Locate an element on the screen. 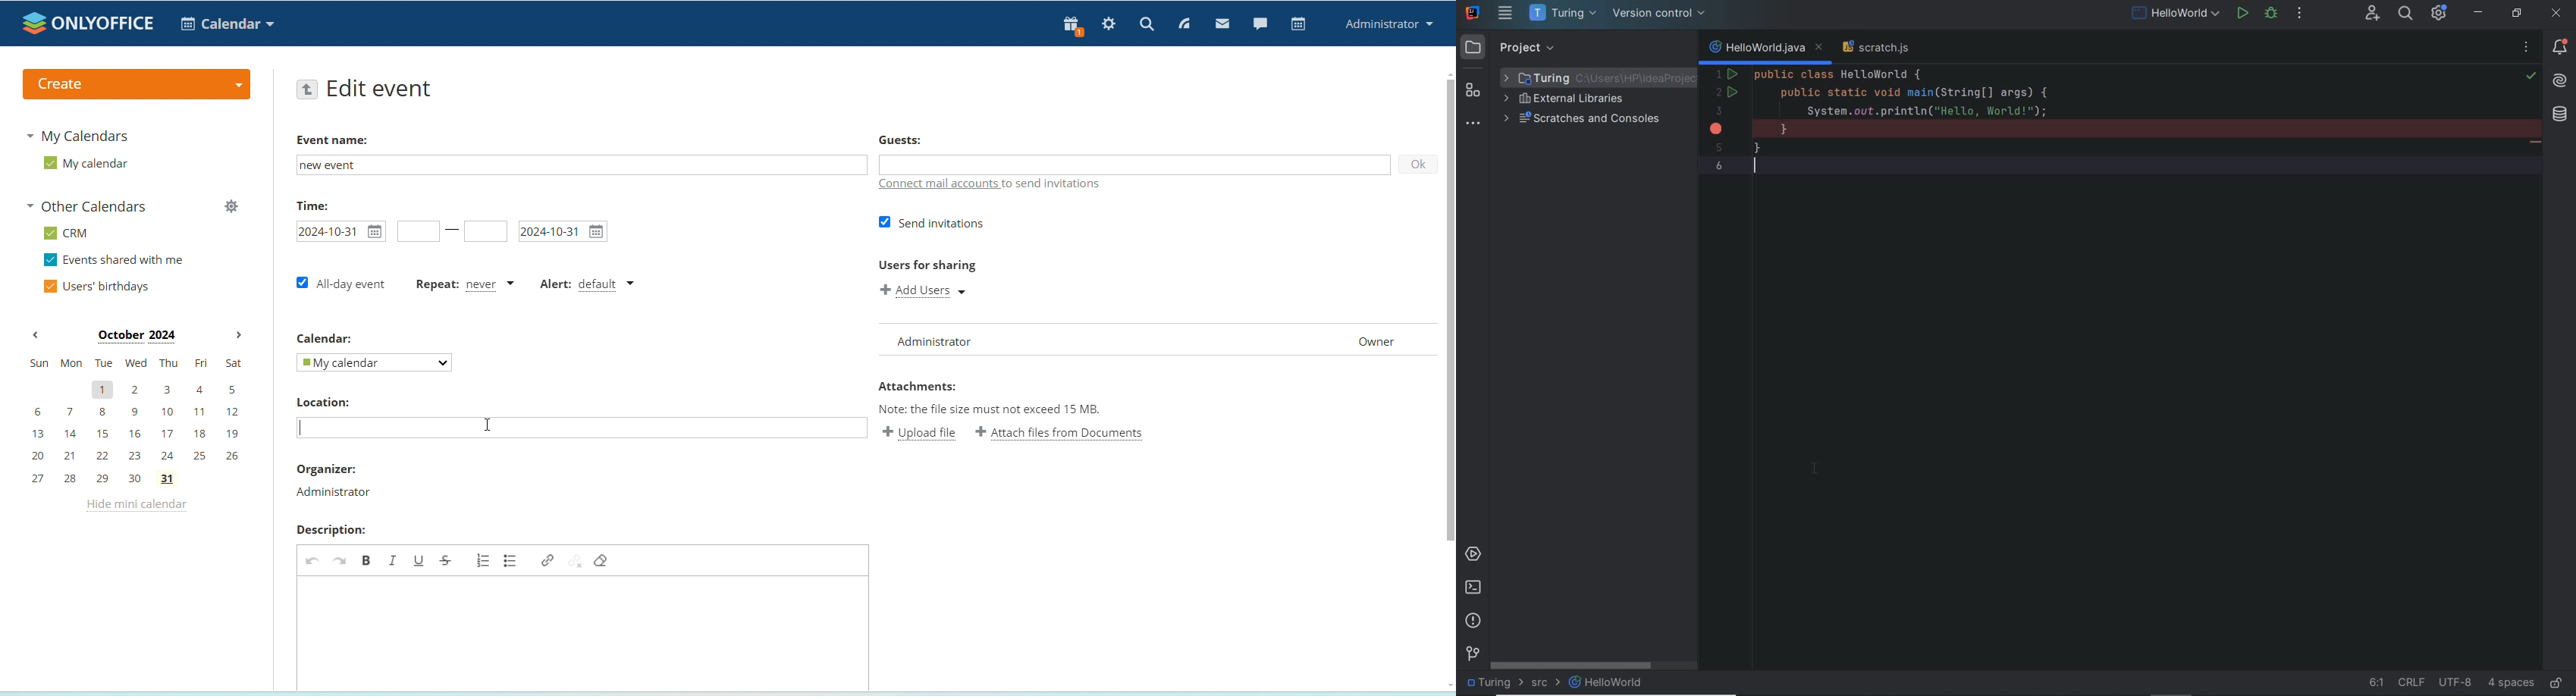 This screenshot has width=2576, height=700. ok is located at coordinates (1417, 165).